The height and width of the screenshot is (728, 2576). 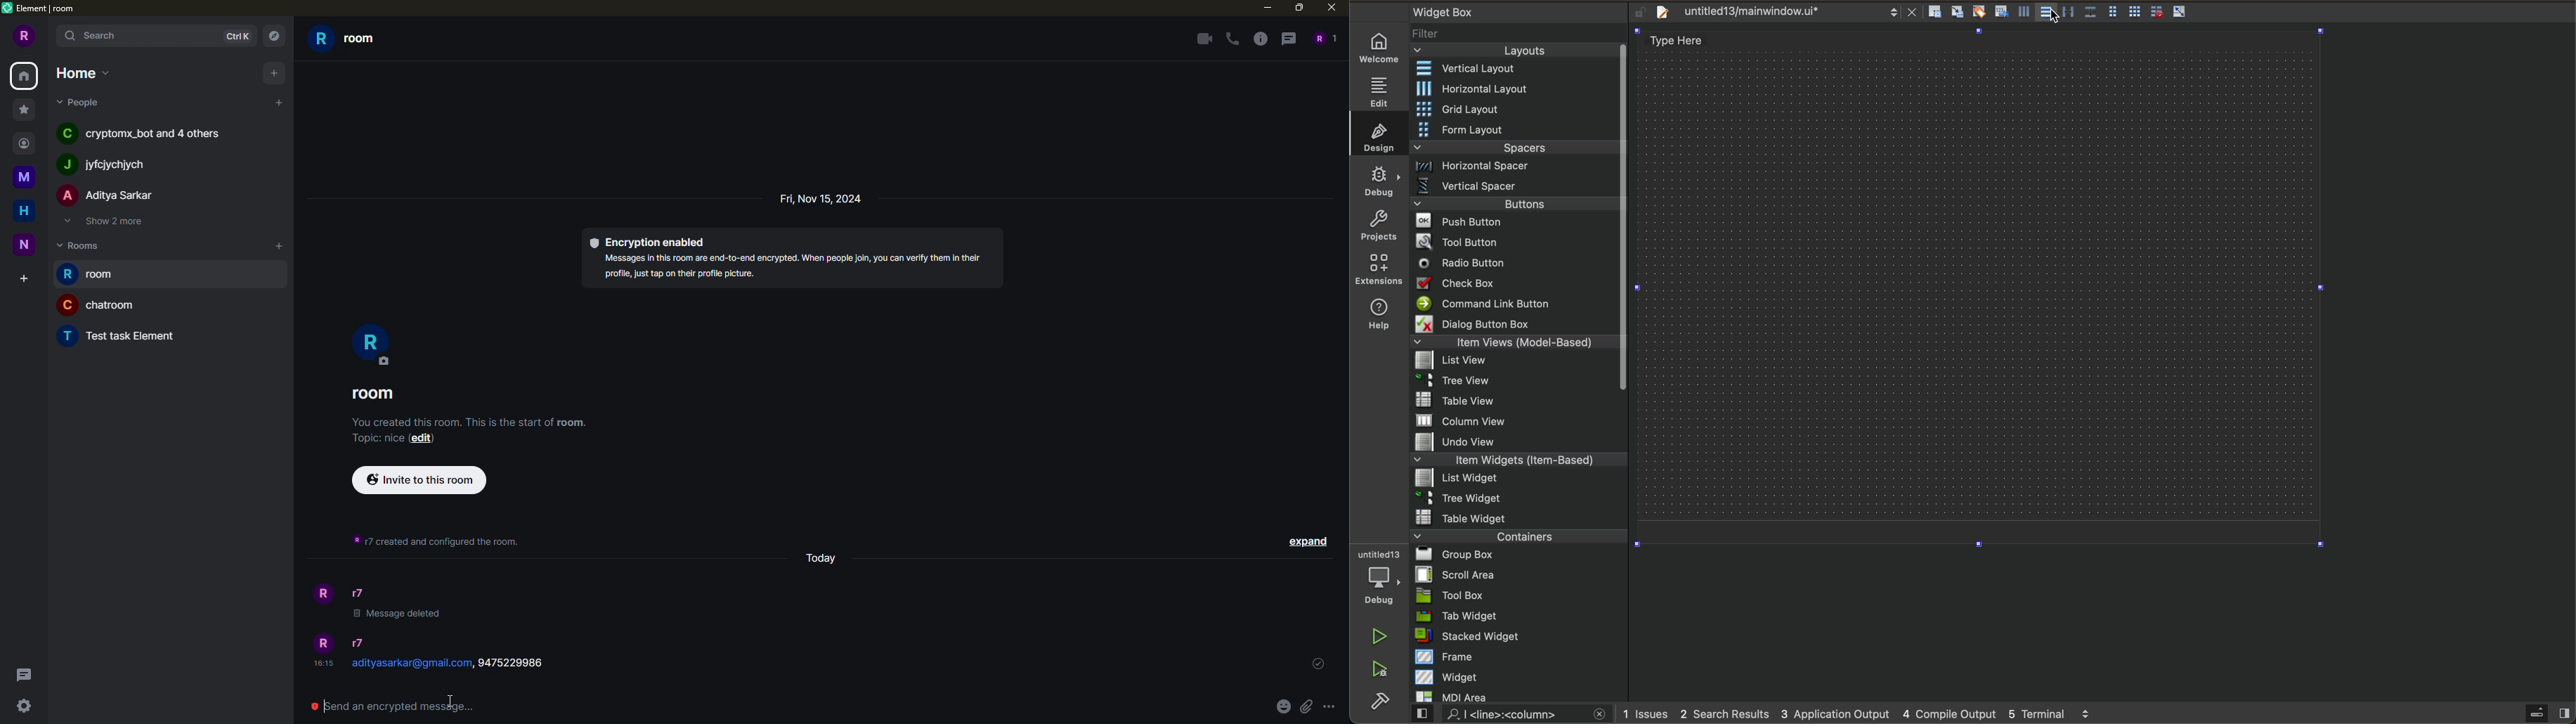 I want to click on cursor, so click(x=450, y=702).